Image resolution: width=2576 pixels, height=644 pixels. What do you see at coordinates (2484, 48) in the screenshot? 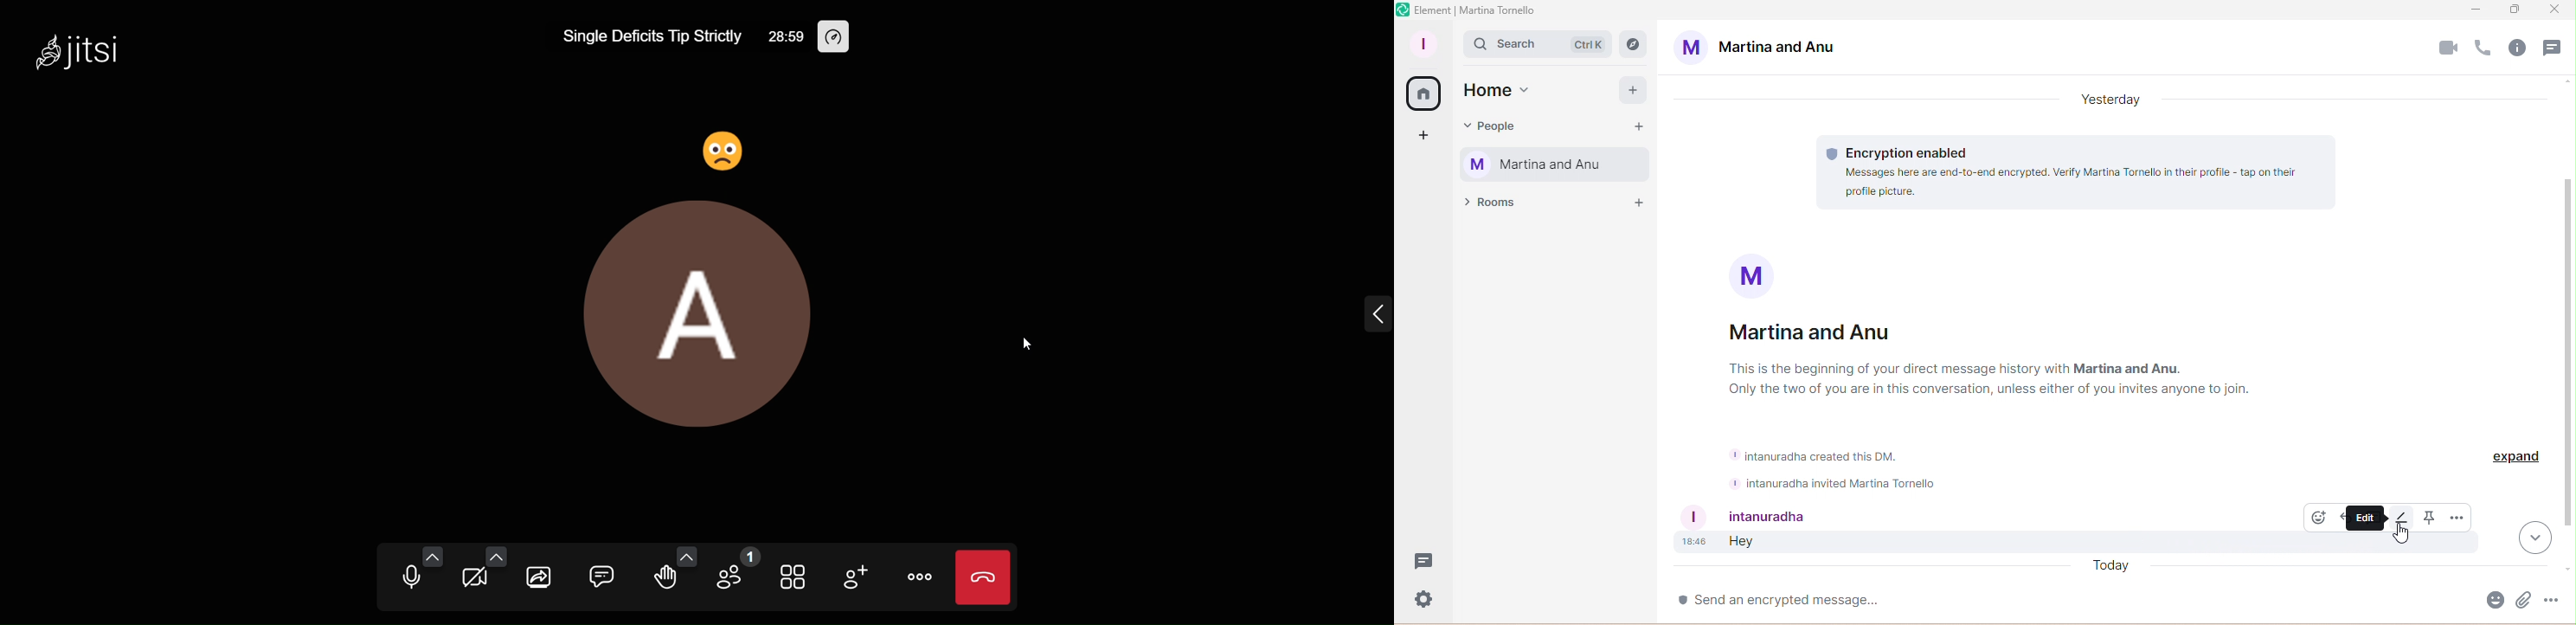
I see `Call` at bounding box center [2484, 48].